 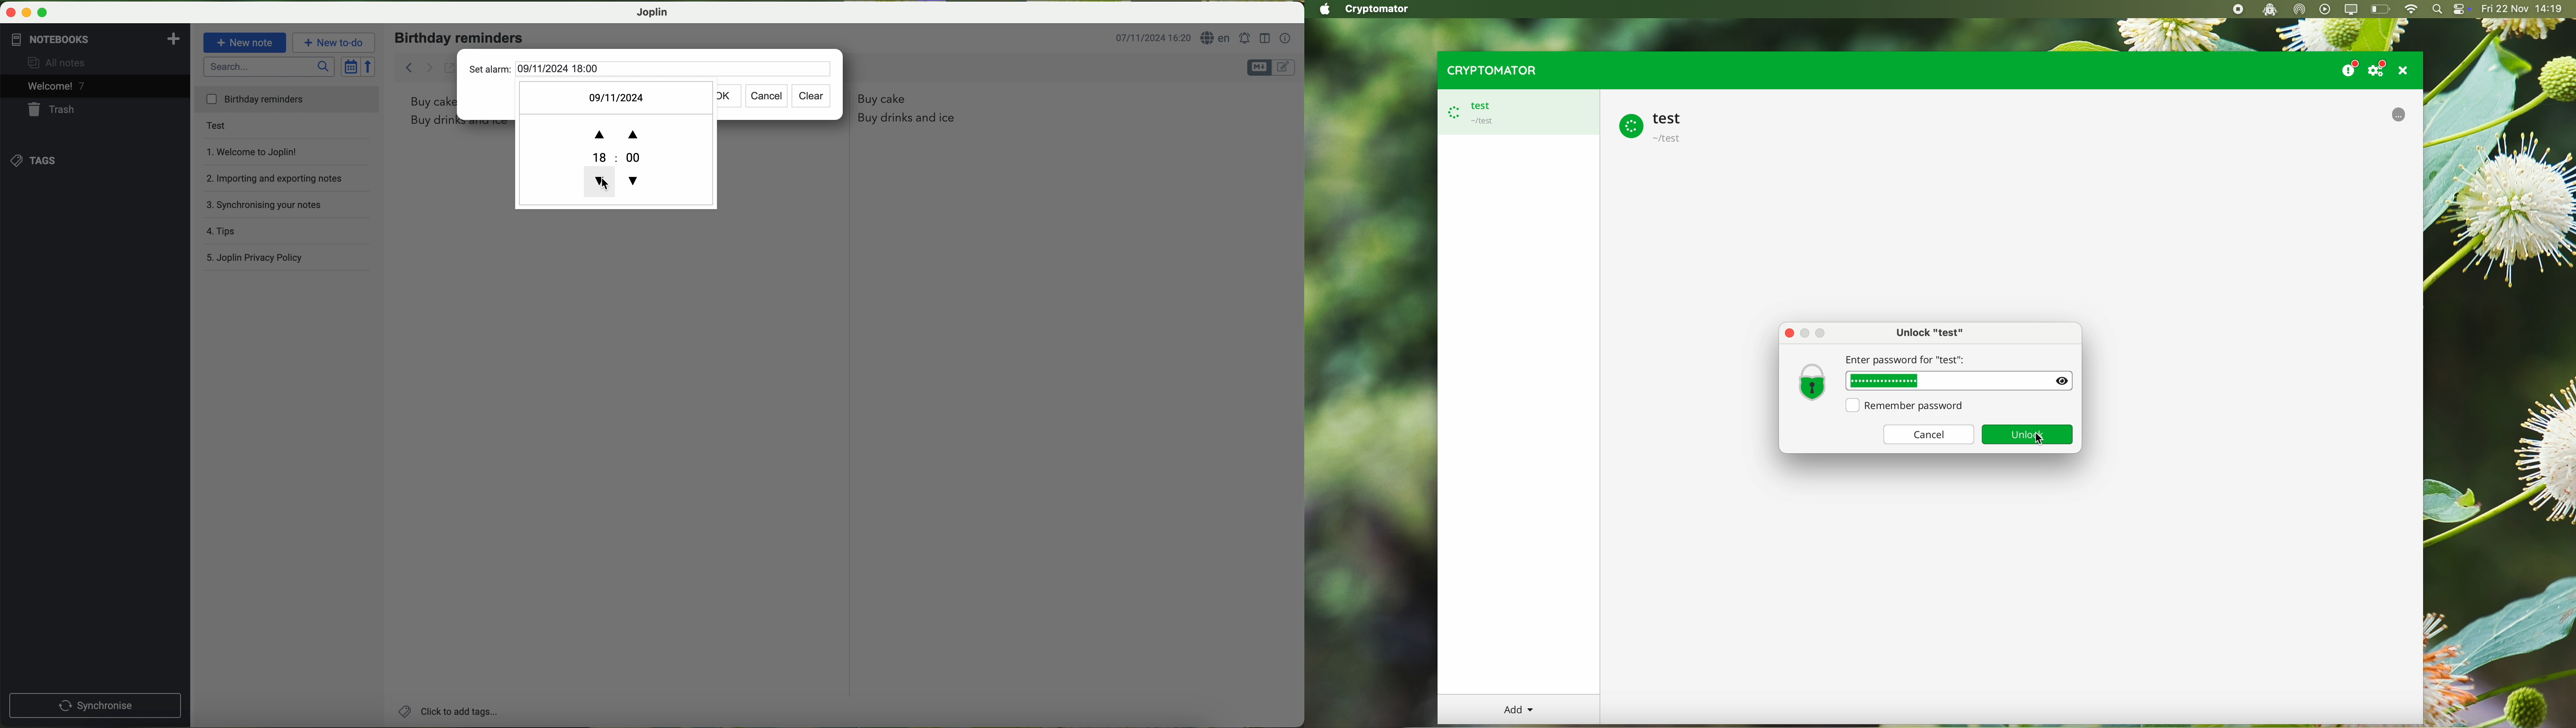 What do you see at coordinates (722, 99) in the screenshot?
I see `ok` at bounding box center [722, 99].